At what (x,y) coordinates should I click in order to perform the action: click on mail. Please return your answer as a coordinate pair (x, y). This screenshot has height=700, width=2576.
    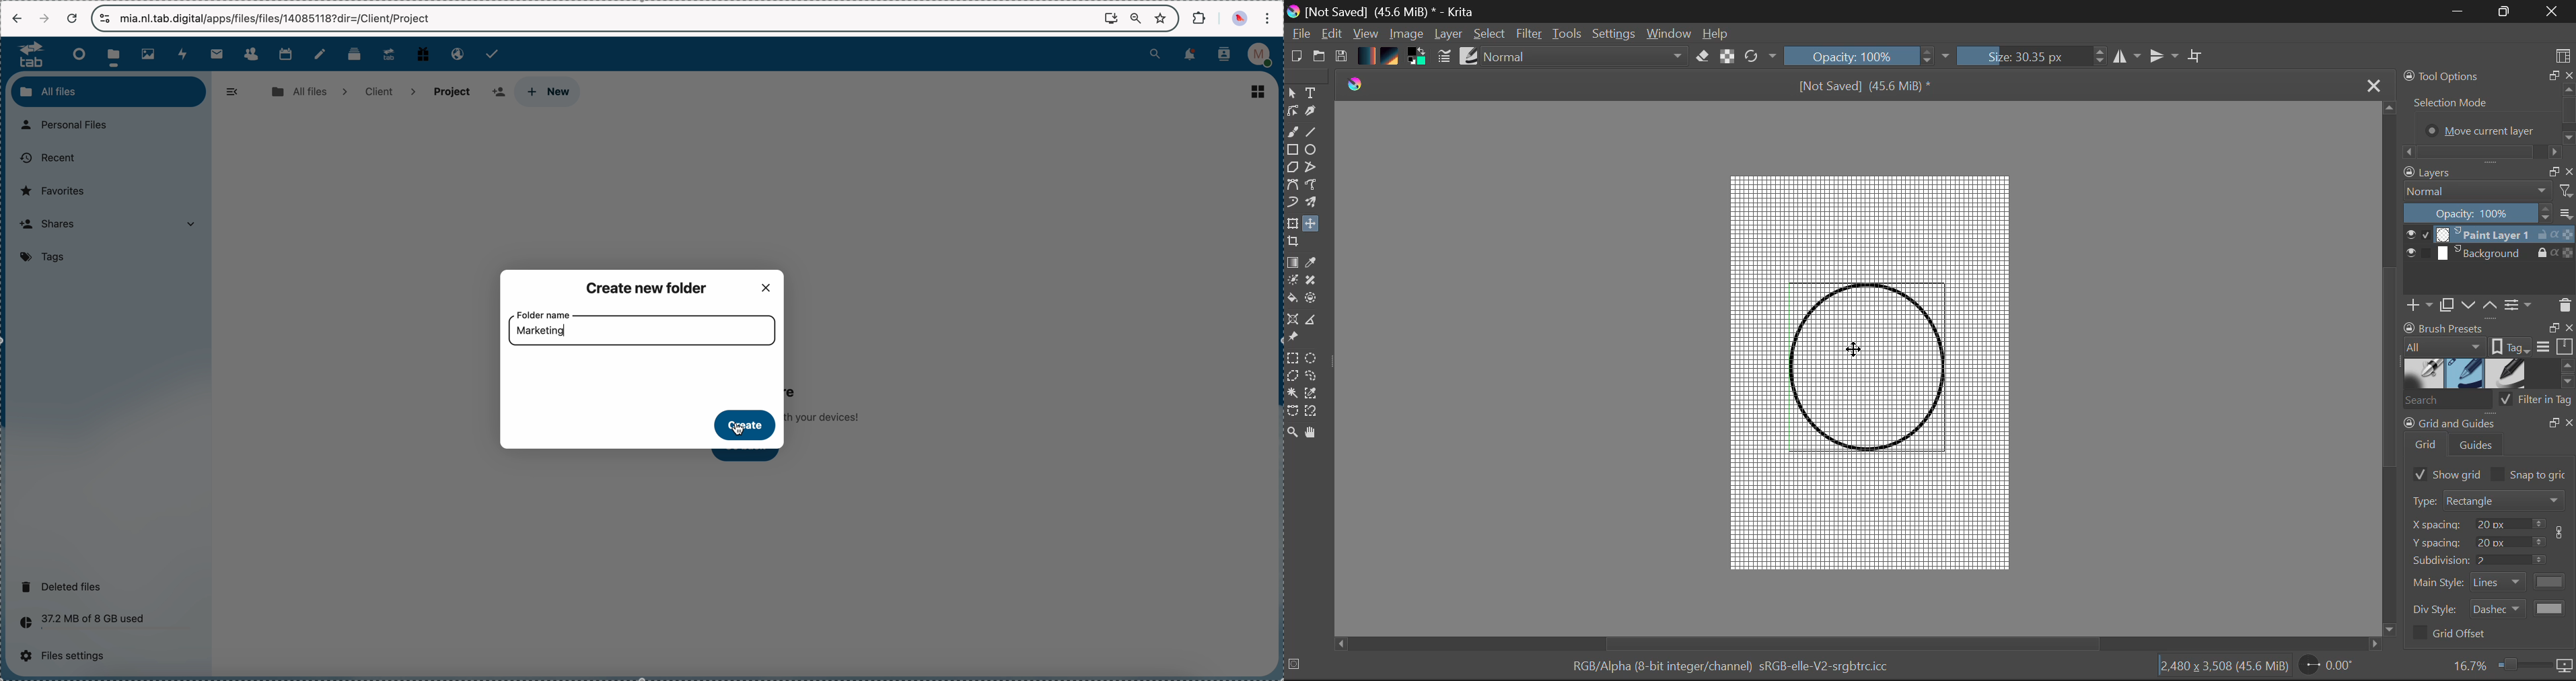
    Looking at the image, I should click on (216, 53).